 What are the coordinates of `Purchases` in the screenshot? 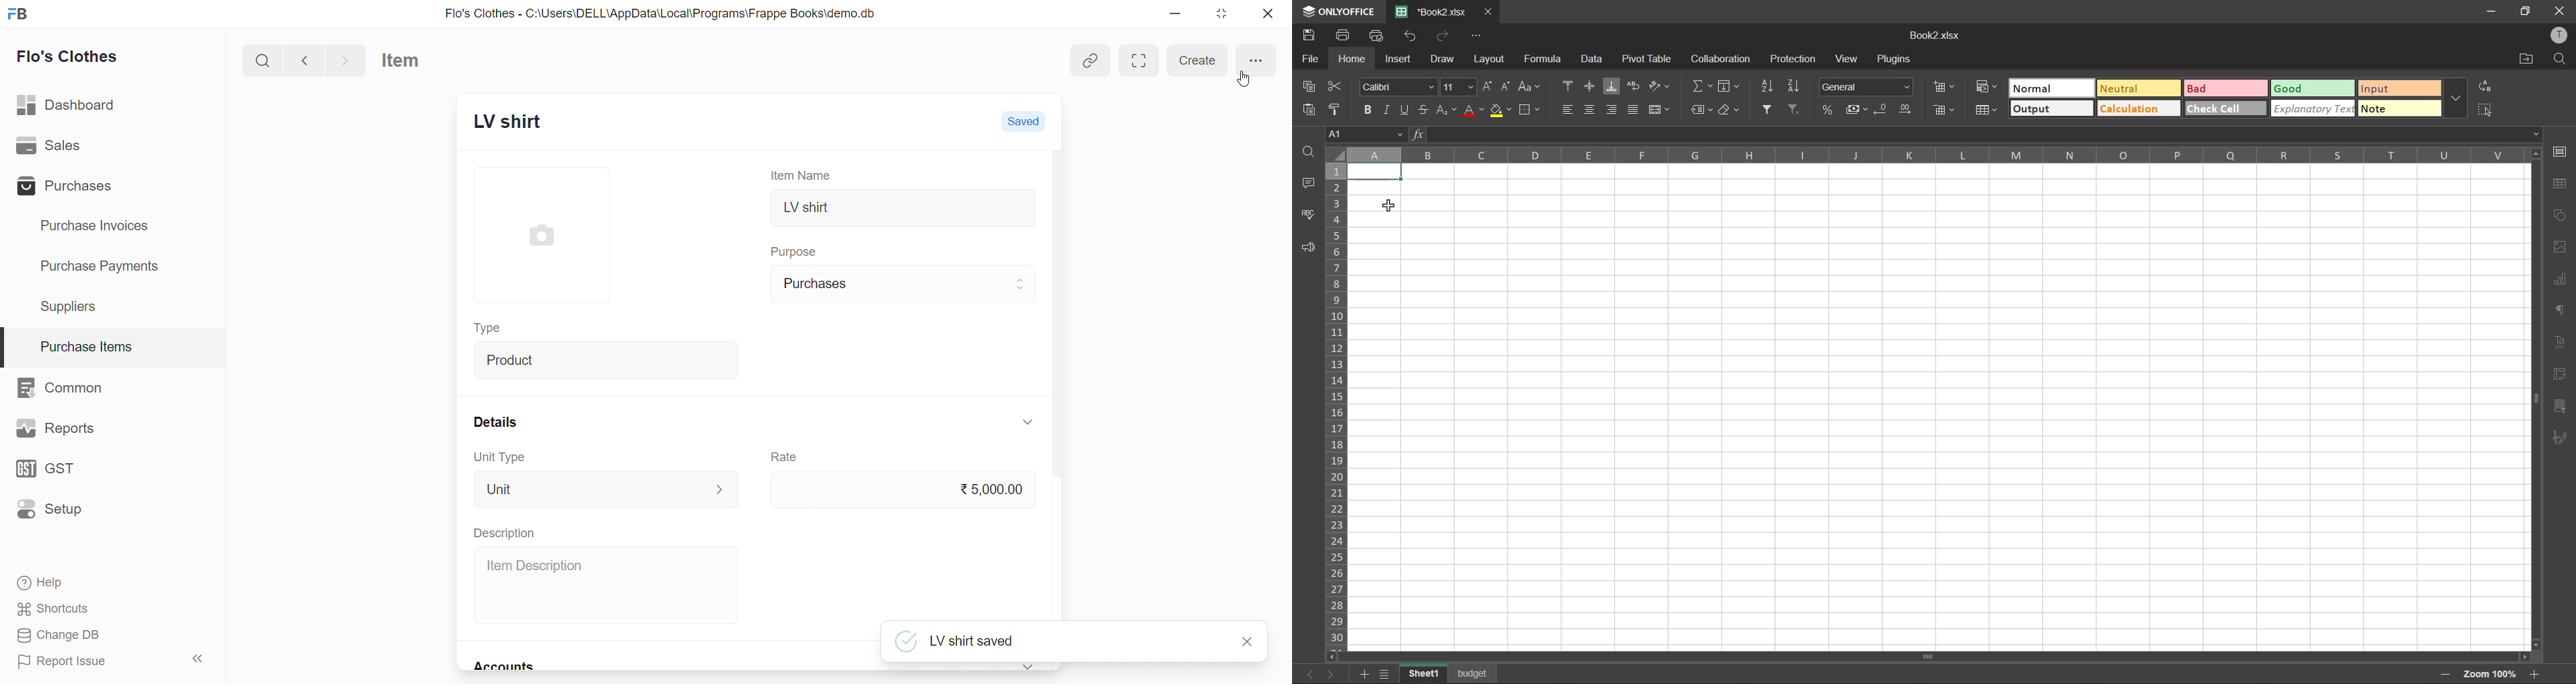 It's located at (69, 186).